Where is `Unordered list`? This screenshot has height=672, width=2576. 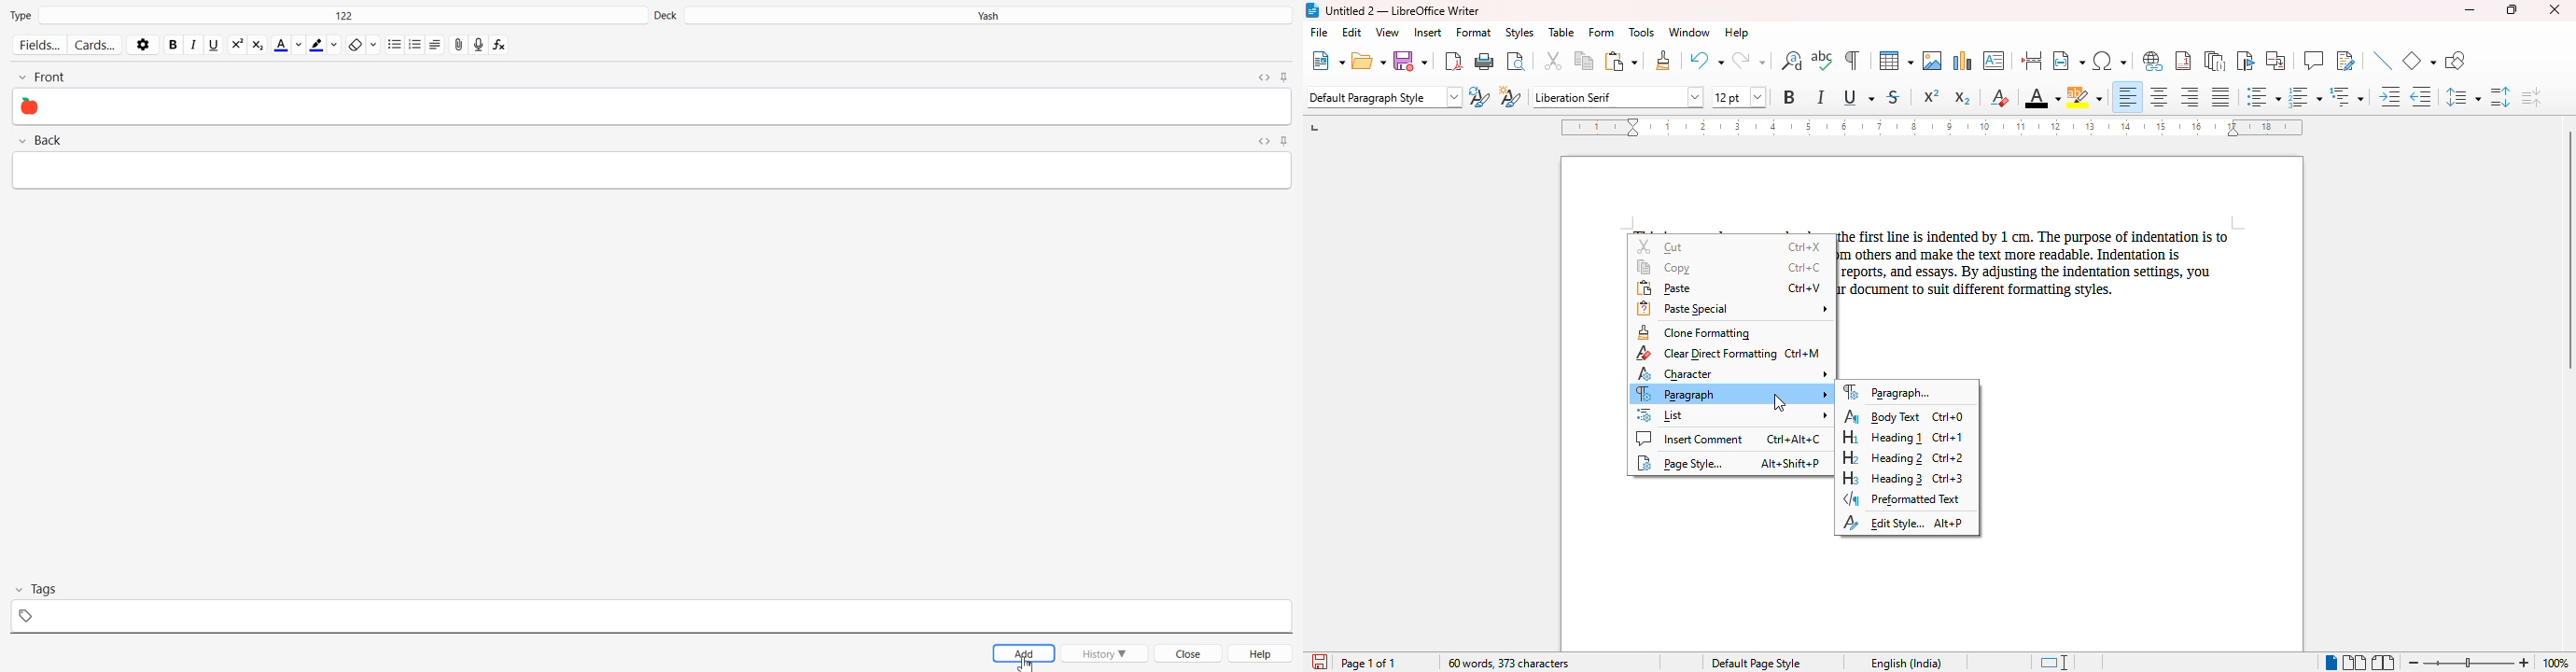 Unordered list is located at coordinates (394, 44).